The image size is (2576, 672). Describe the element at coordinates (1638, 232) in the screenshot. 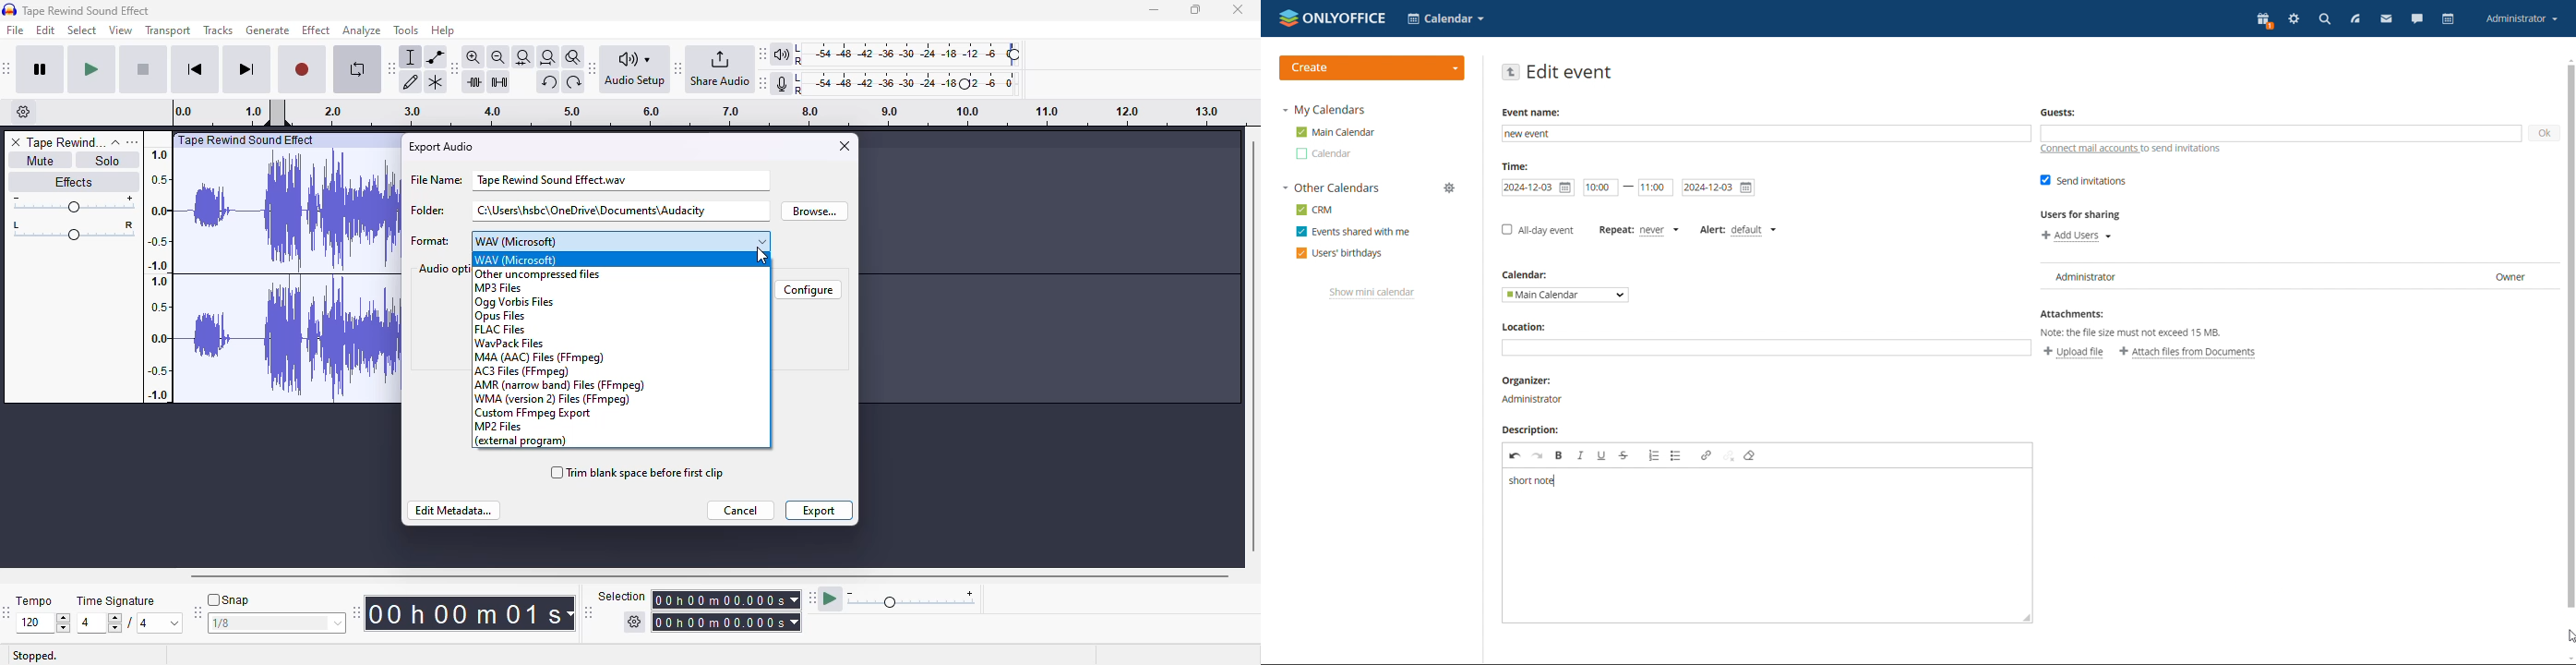

I see `set repetition` at that location.